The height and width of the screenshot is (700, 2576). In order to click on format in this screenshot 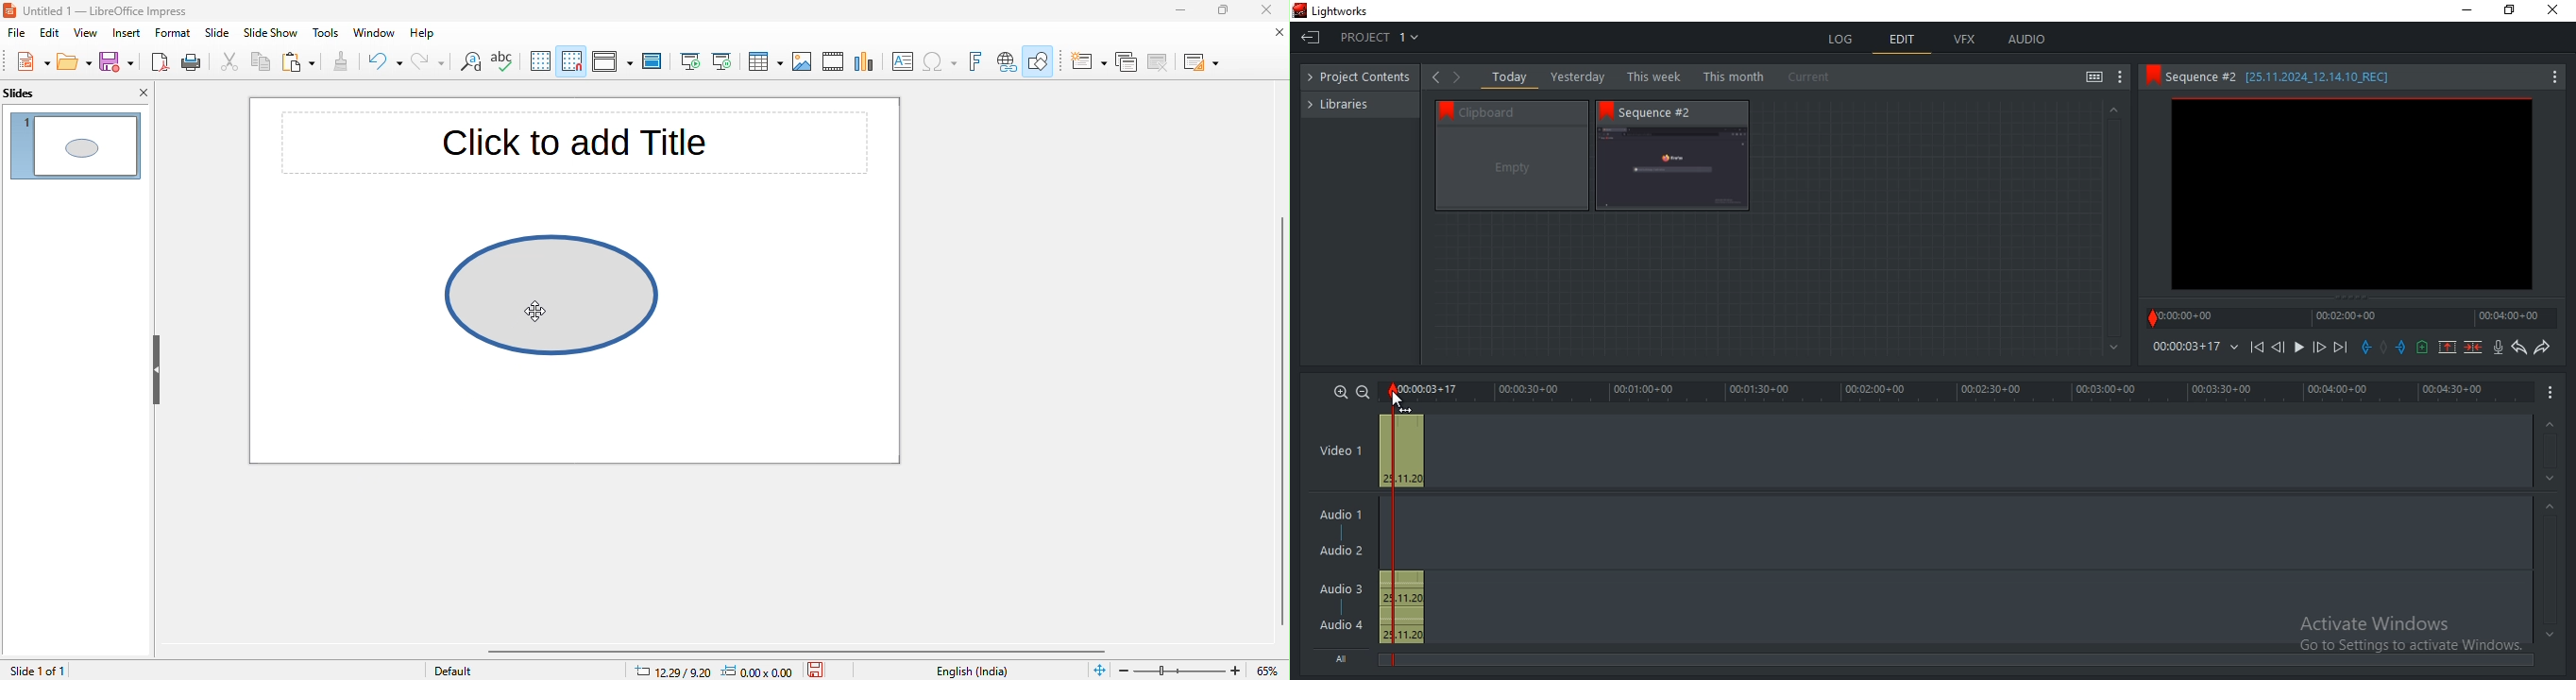, I will do `click(173, 34)`.